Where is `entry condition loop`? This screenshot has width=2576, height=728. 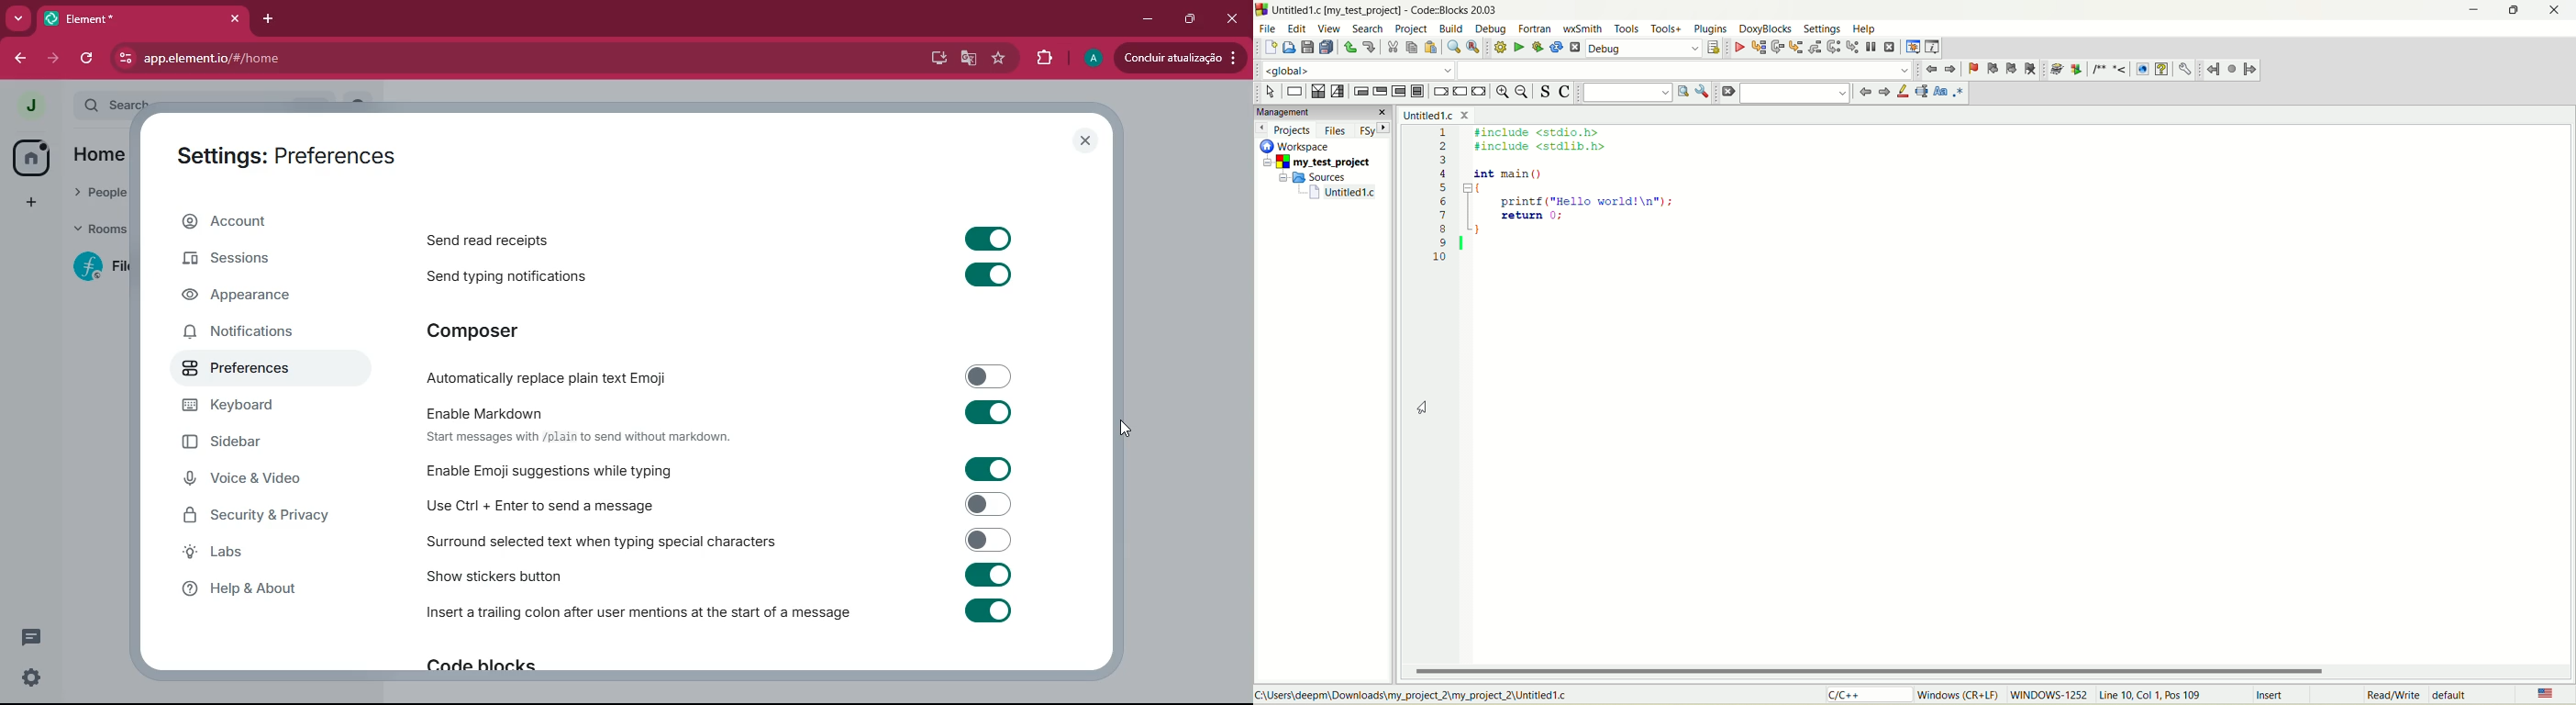
entry condition loop is located at coordinates (1361, 90).